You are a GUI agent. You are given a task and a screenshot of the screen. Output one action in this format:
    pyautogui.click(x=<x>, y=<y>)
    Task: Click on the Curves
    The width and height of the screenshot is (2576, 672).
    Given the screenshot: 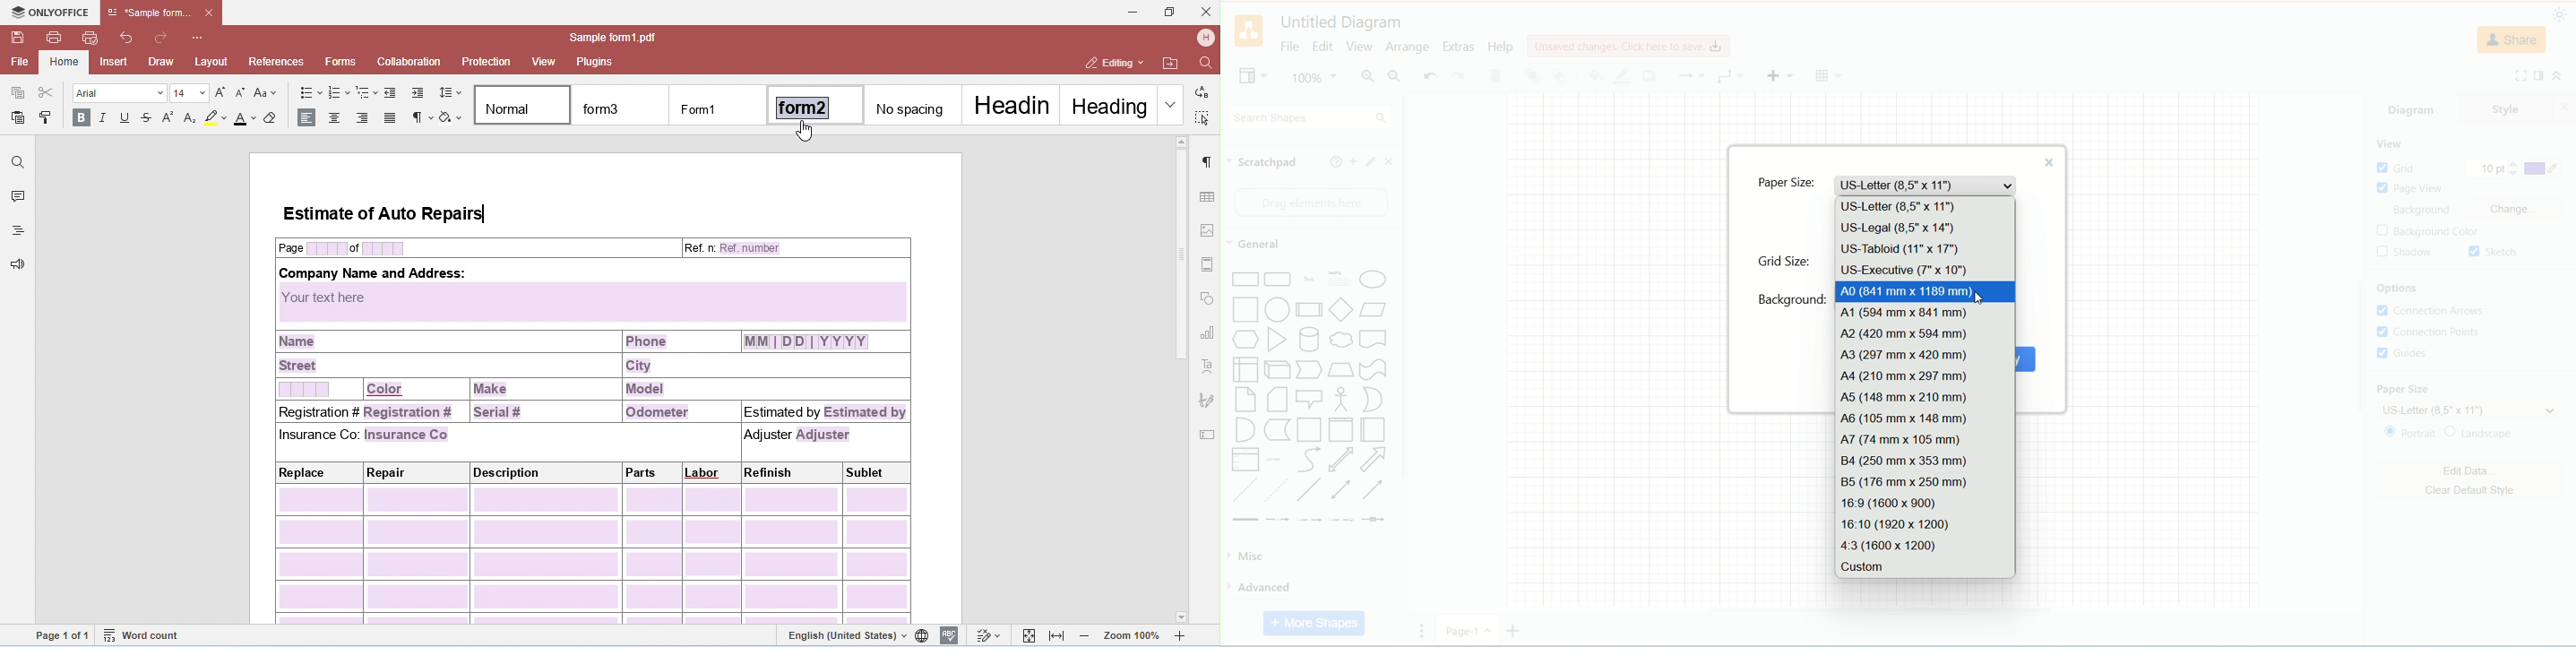 What is the action you would take?
    pyautogui.click(x=1309, y=461)
    